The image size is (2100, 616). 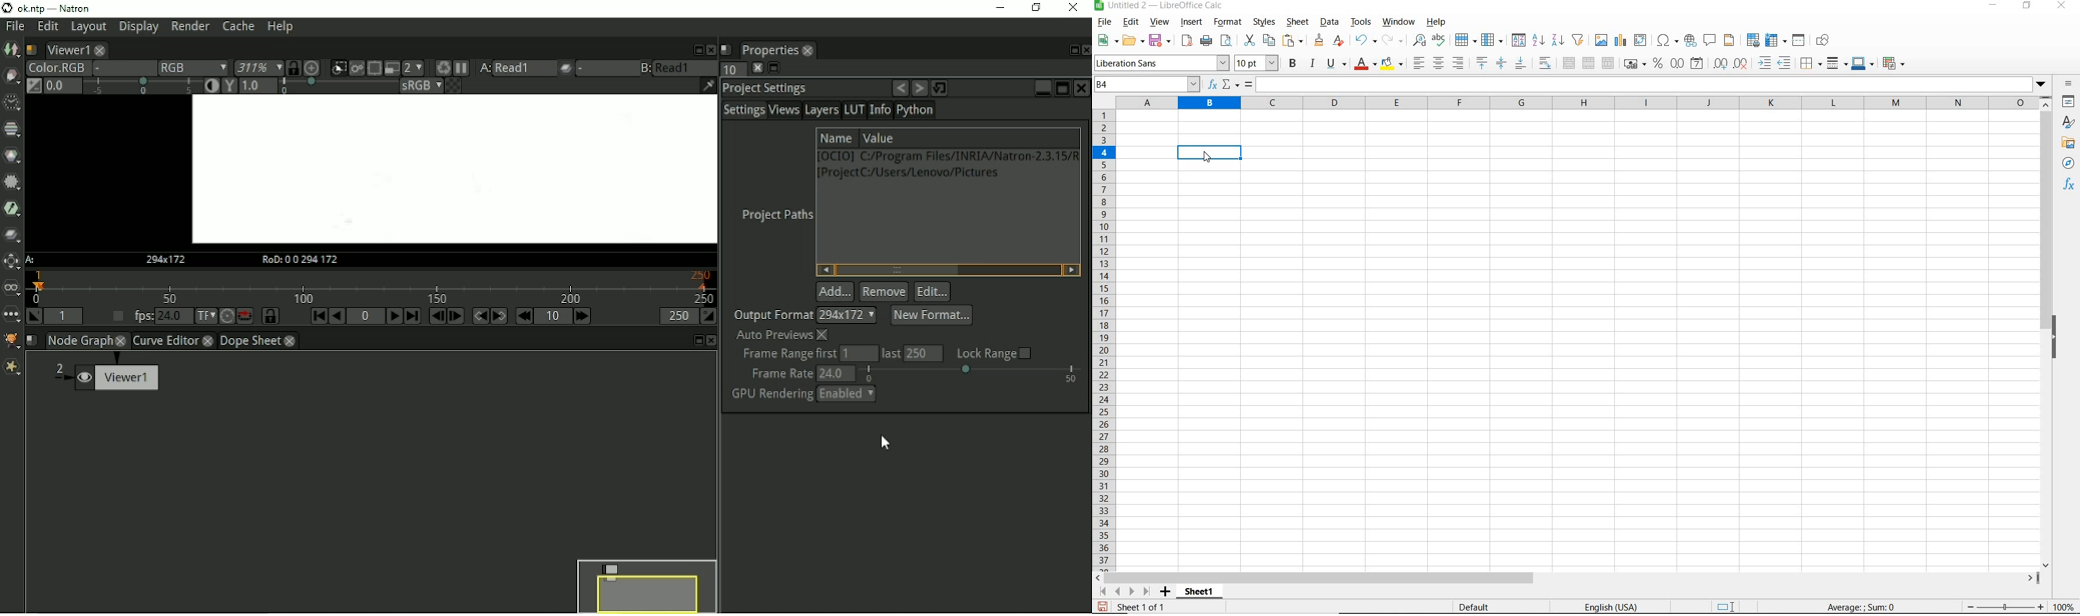 I want to click on find and replace, so click(x=1418, y=41).